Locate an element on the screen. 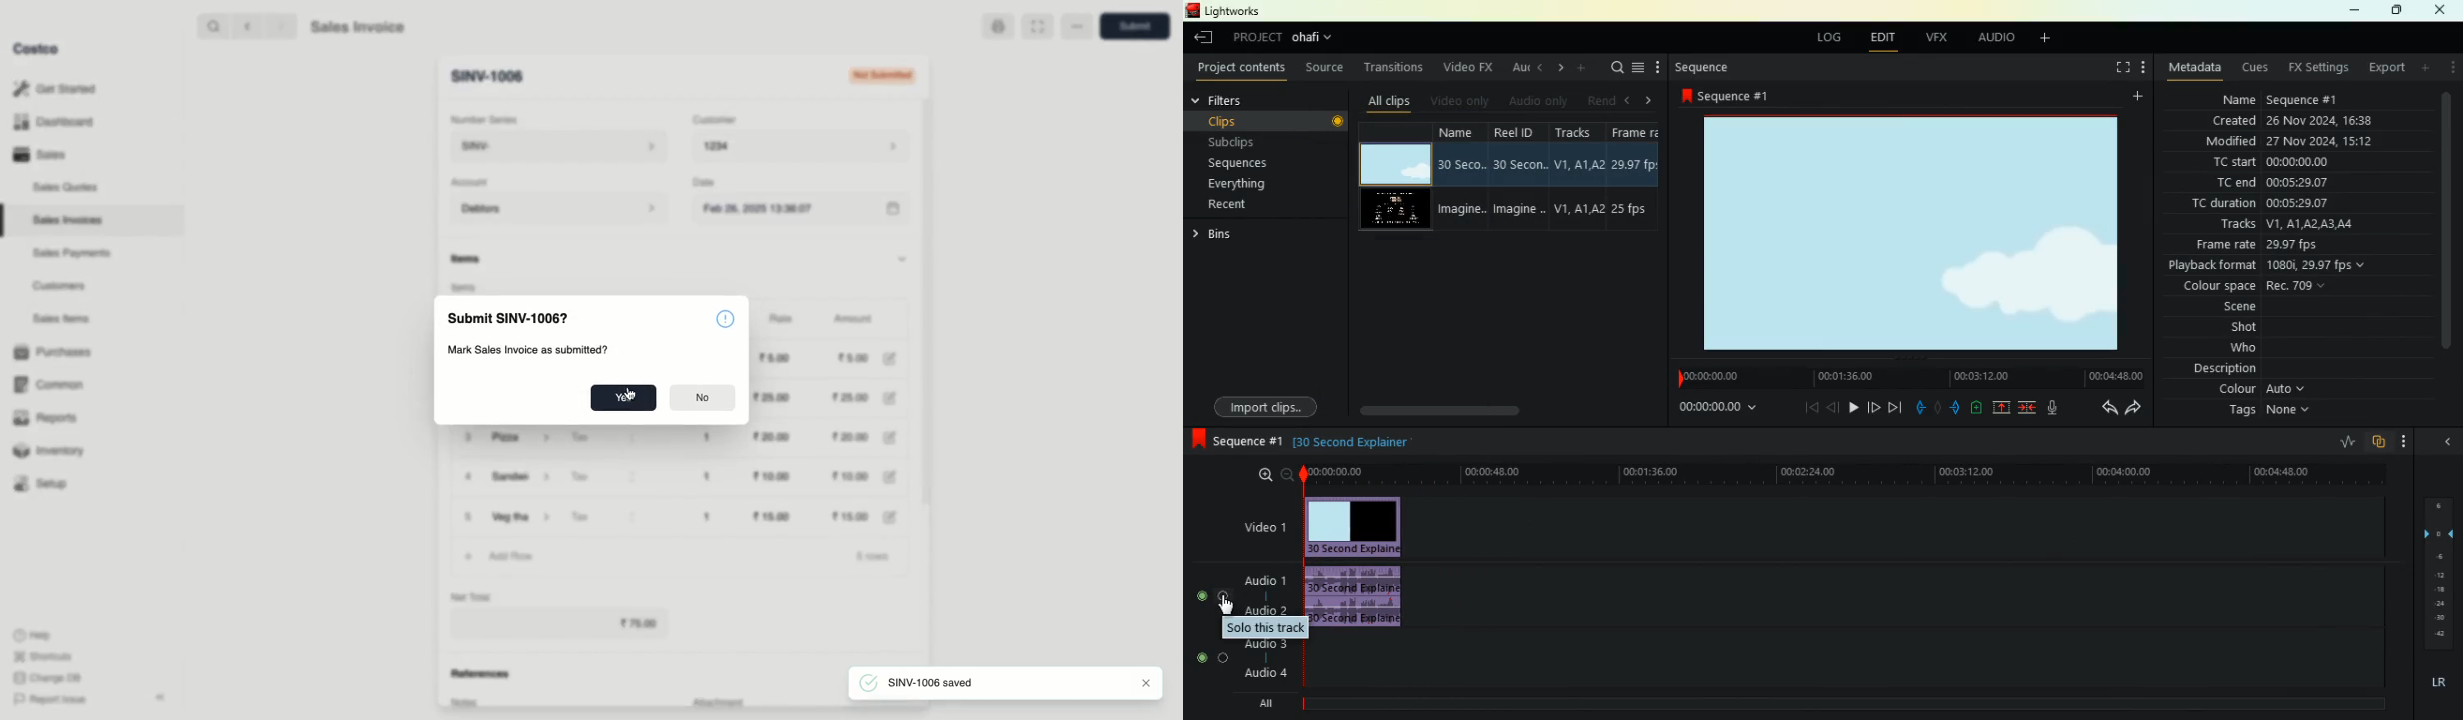 This screenshot has height=728, width=2464. end is located at coordinates (1894, 408).